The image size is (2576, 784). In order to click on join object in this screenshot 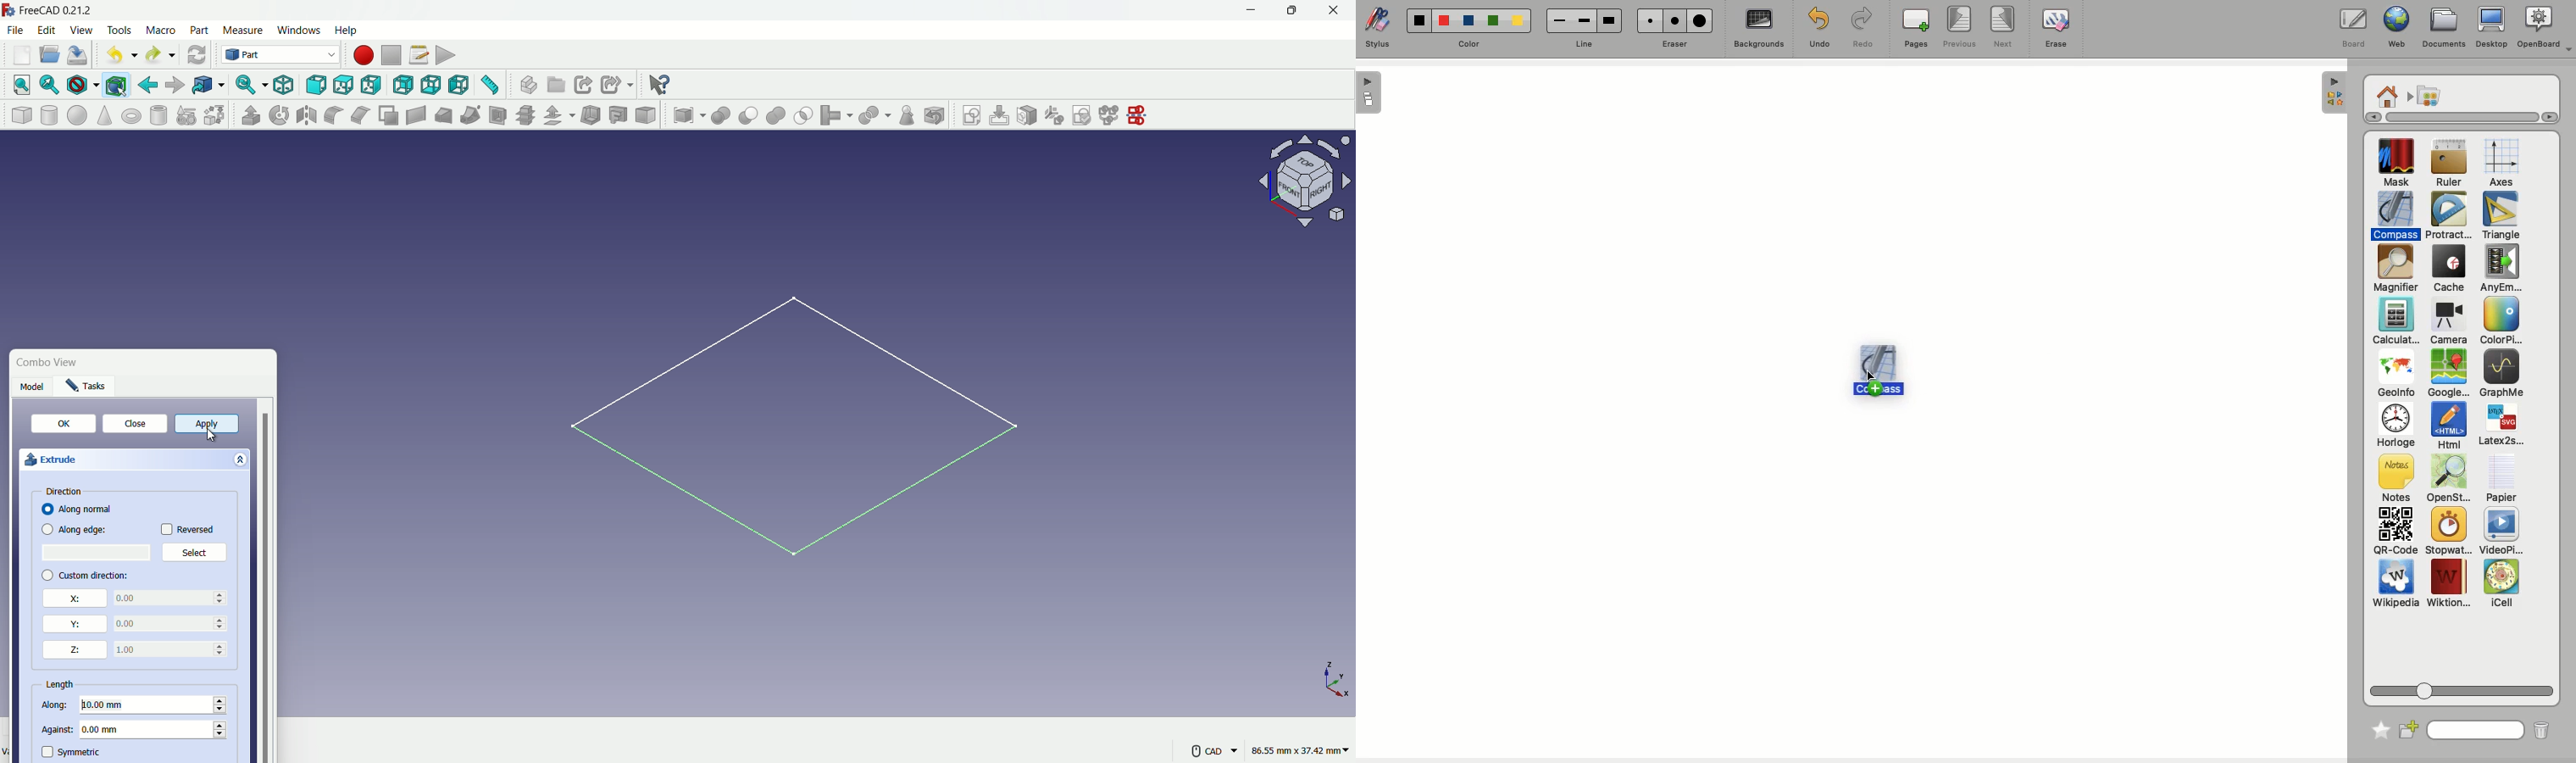, I will do `click(835, 114)`.